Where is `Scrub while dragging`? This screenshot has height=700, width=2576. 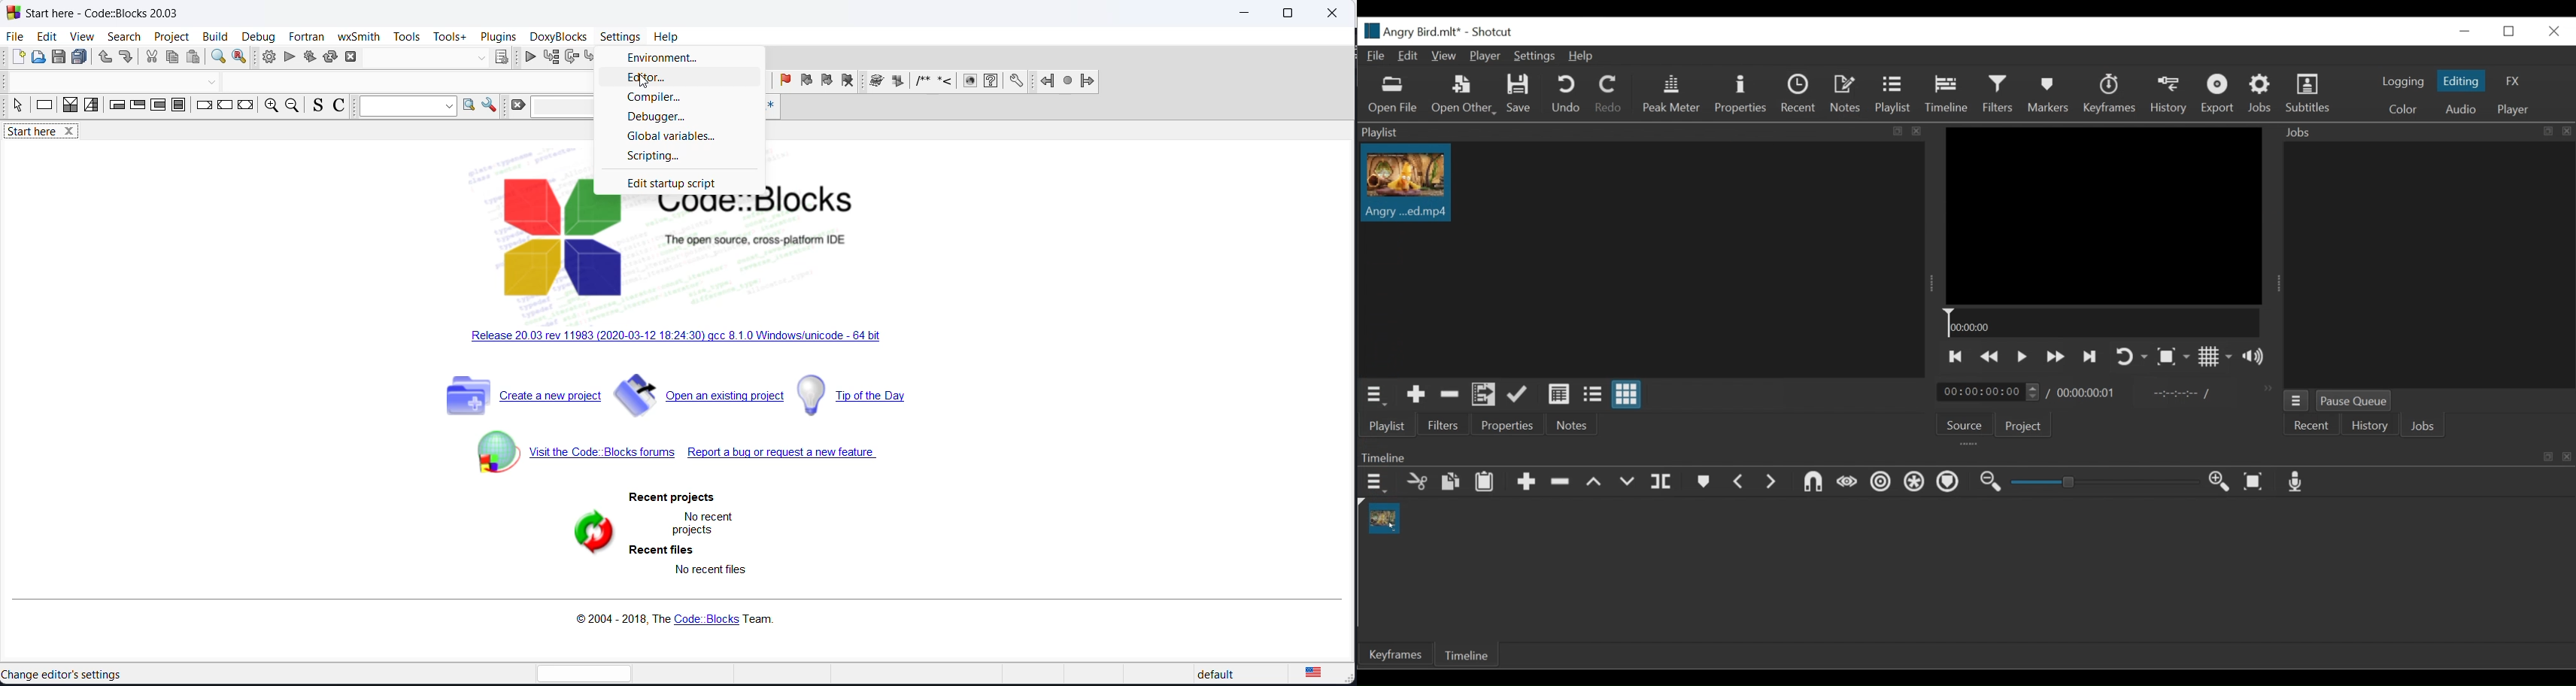
Scrub while dragging is located at coordinates (1949, 483).